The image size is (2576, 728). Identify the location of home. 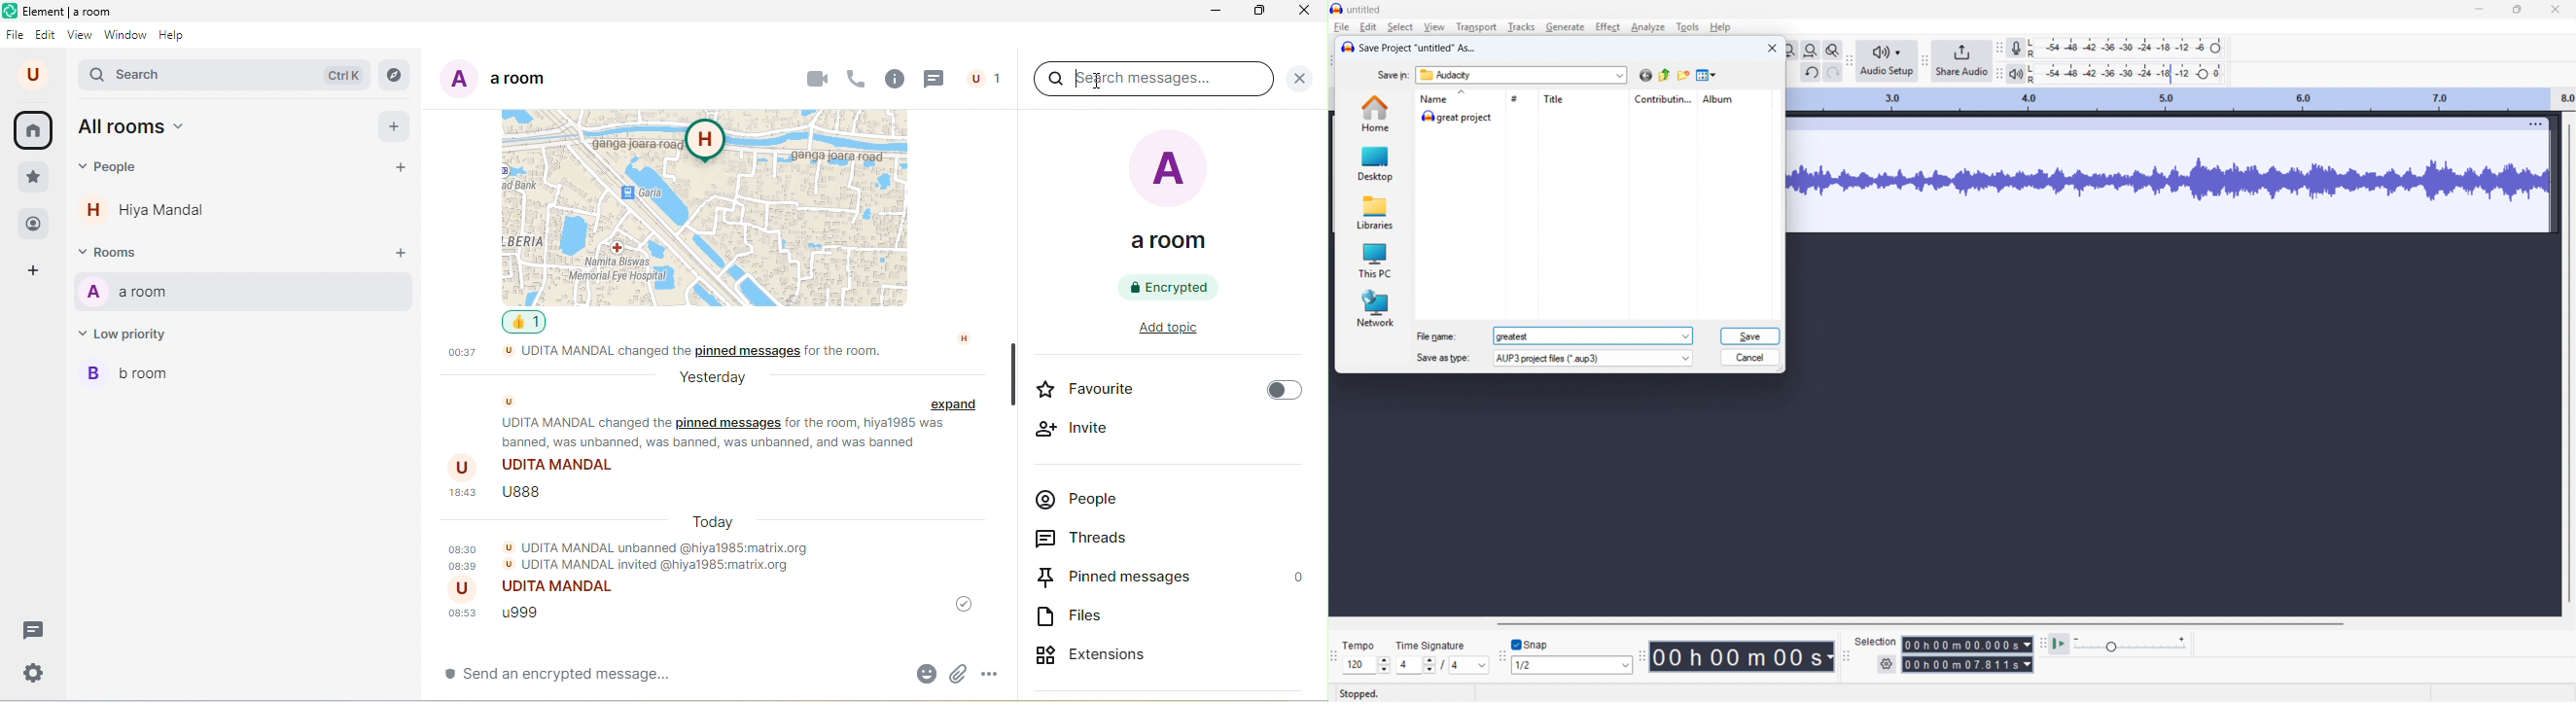
(37, 130).